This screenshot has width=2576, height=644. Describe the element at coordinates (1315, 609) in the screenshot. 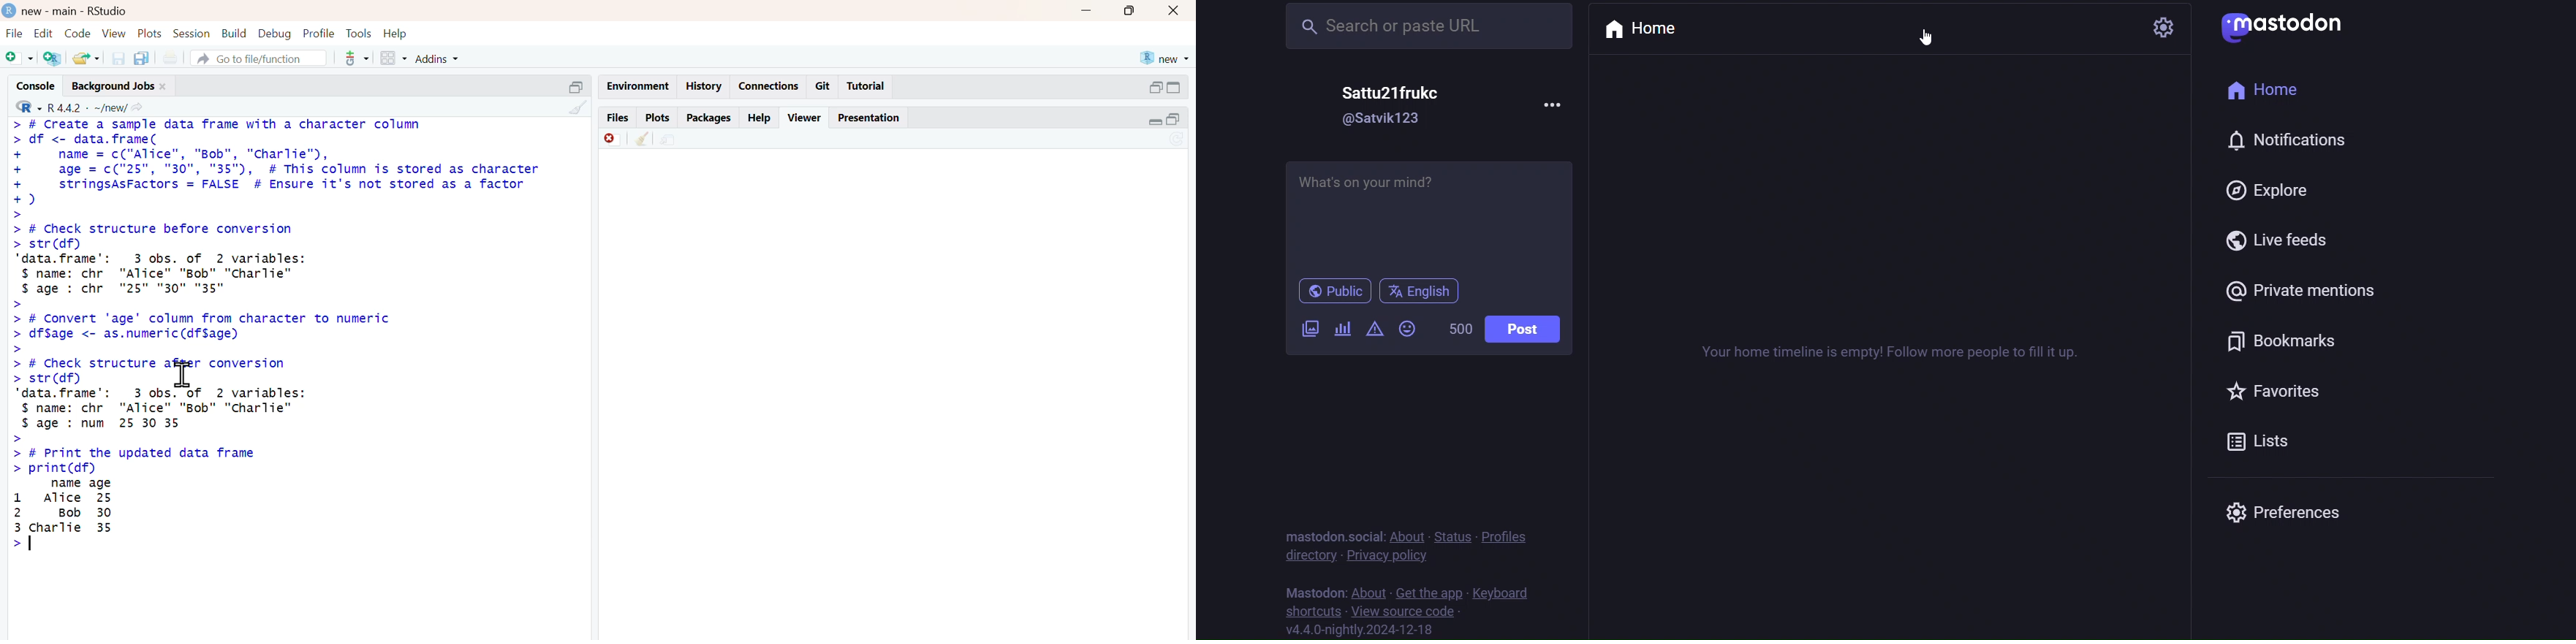

I see `shortcut` at that location.